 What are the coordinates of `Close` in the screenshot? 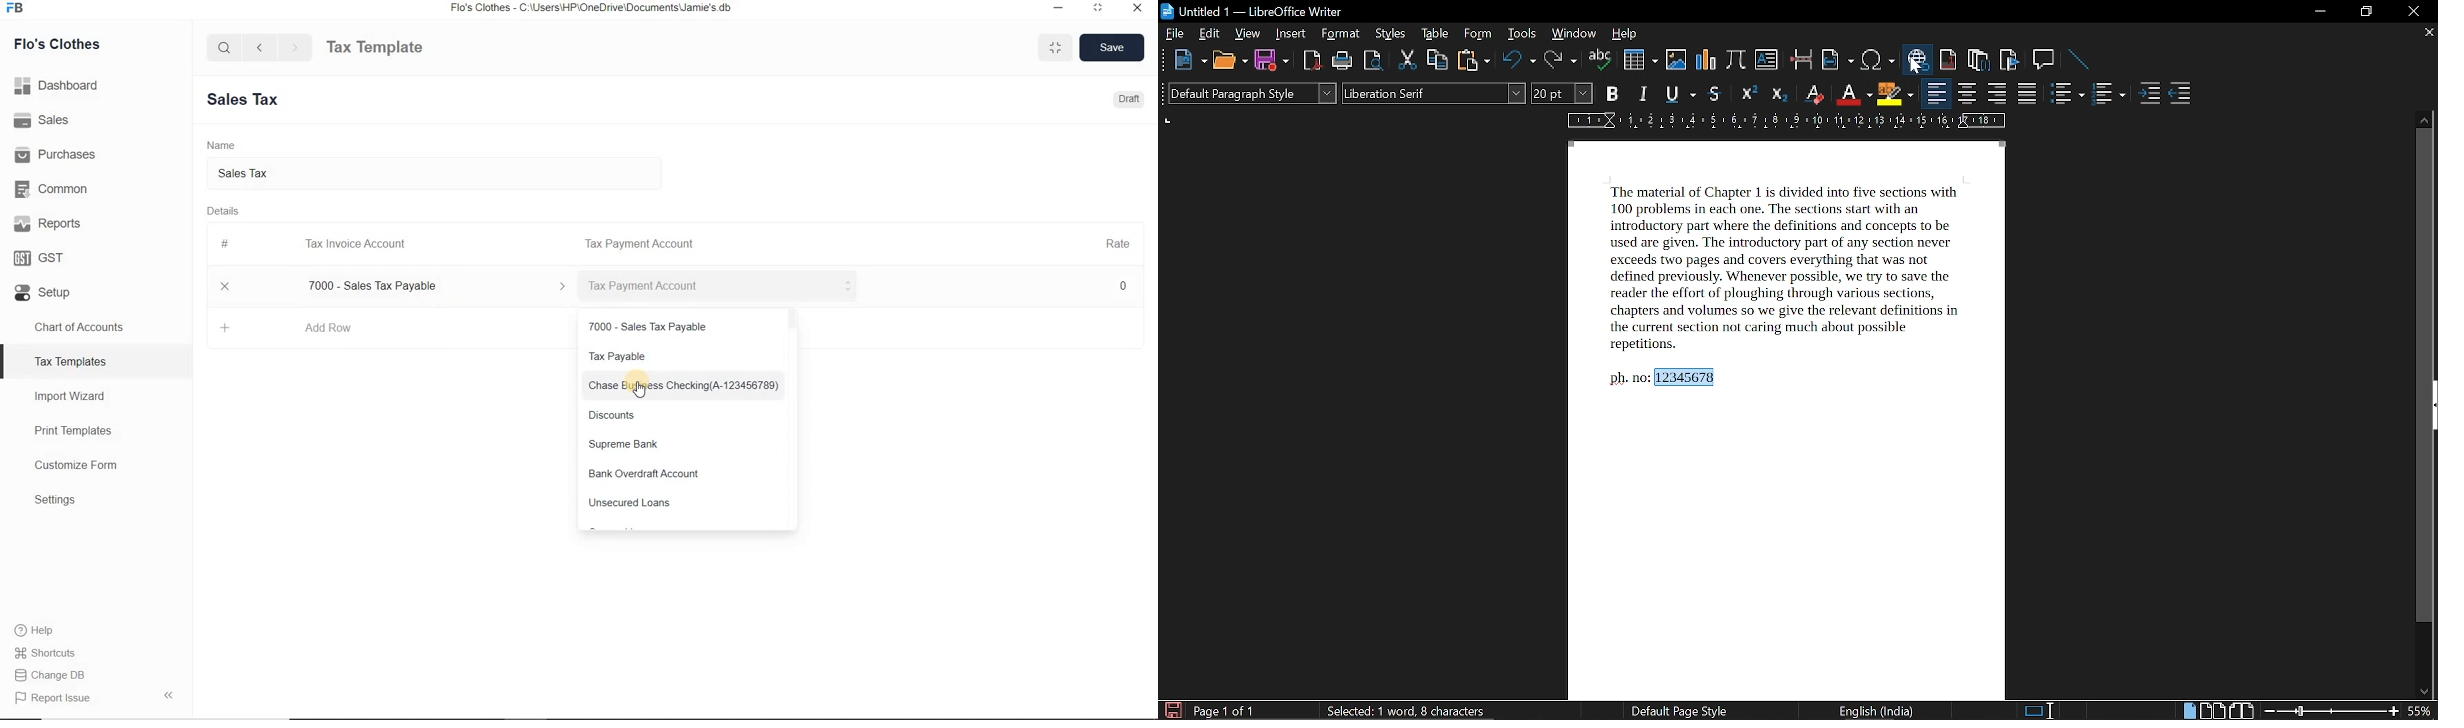 It's located at (226, 286).